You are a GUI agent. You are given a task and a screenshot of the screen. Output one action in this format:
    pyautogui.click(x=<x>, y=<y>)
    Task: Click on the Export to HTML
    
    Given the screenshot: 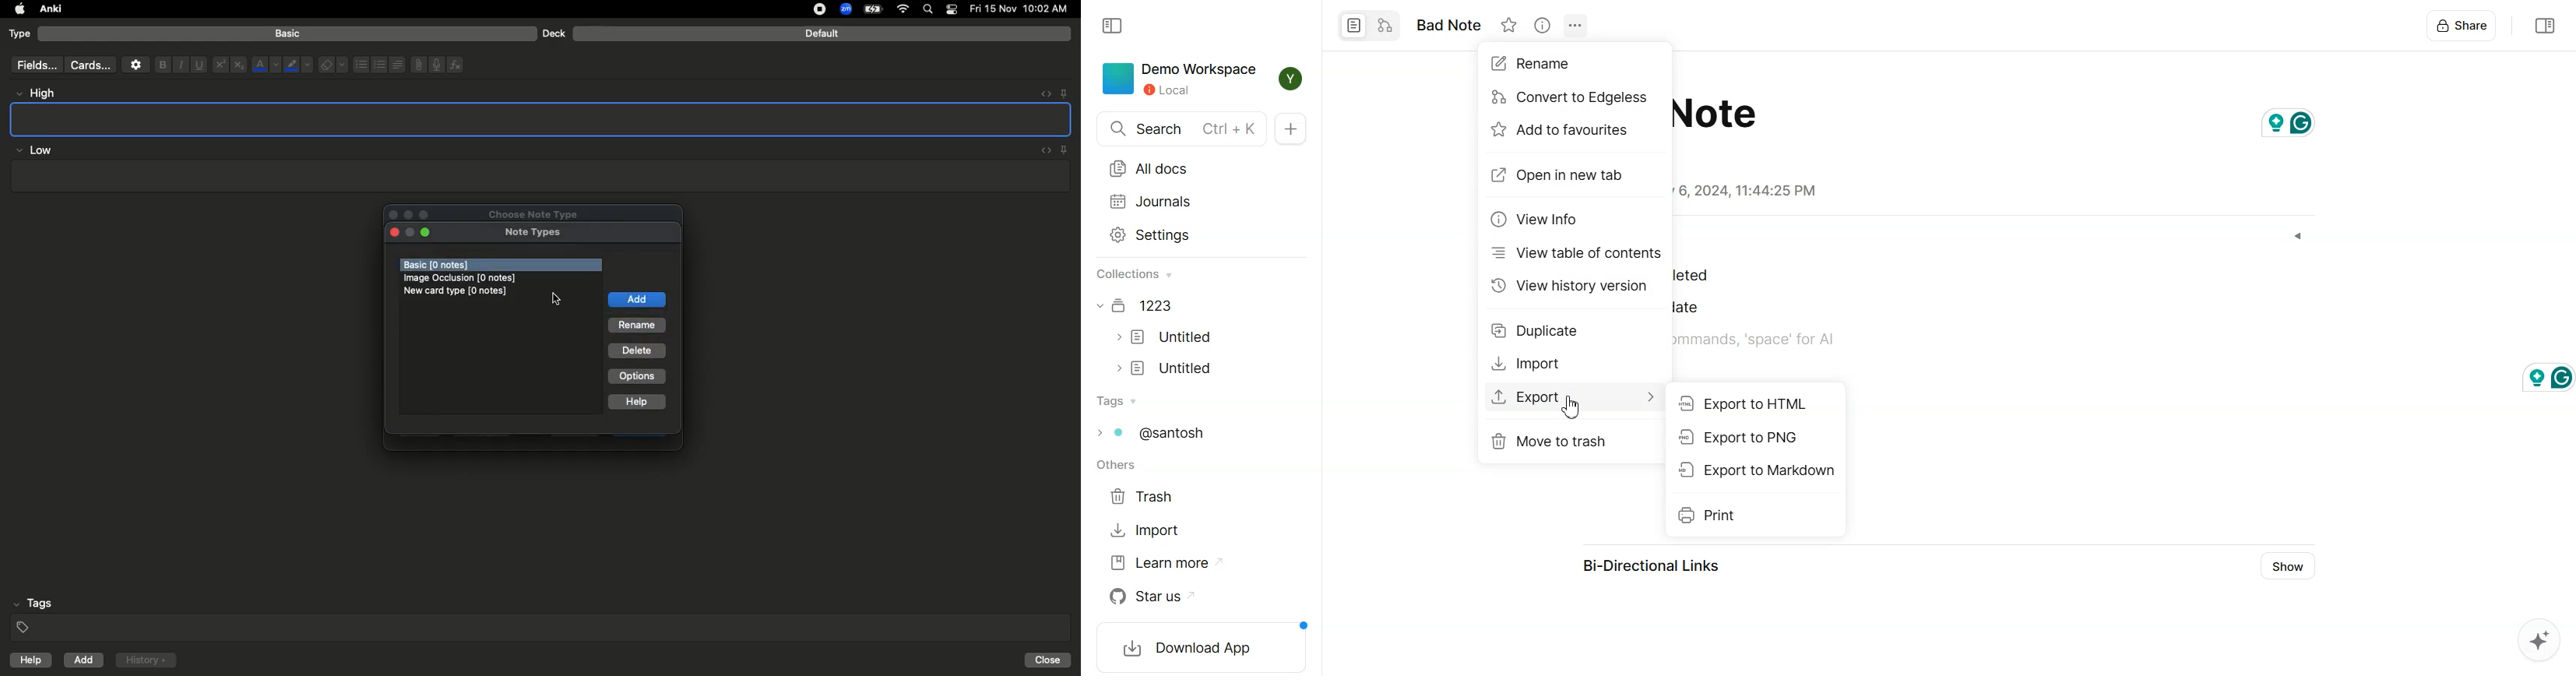 What is the action you would take?
    pyautogui.click(x=1754, y=402)
    